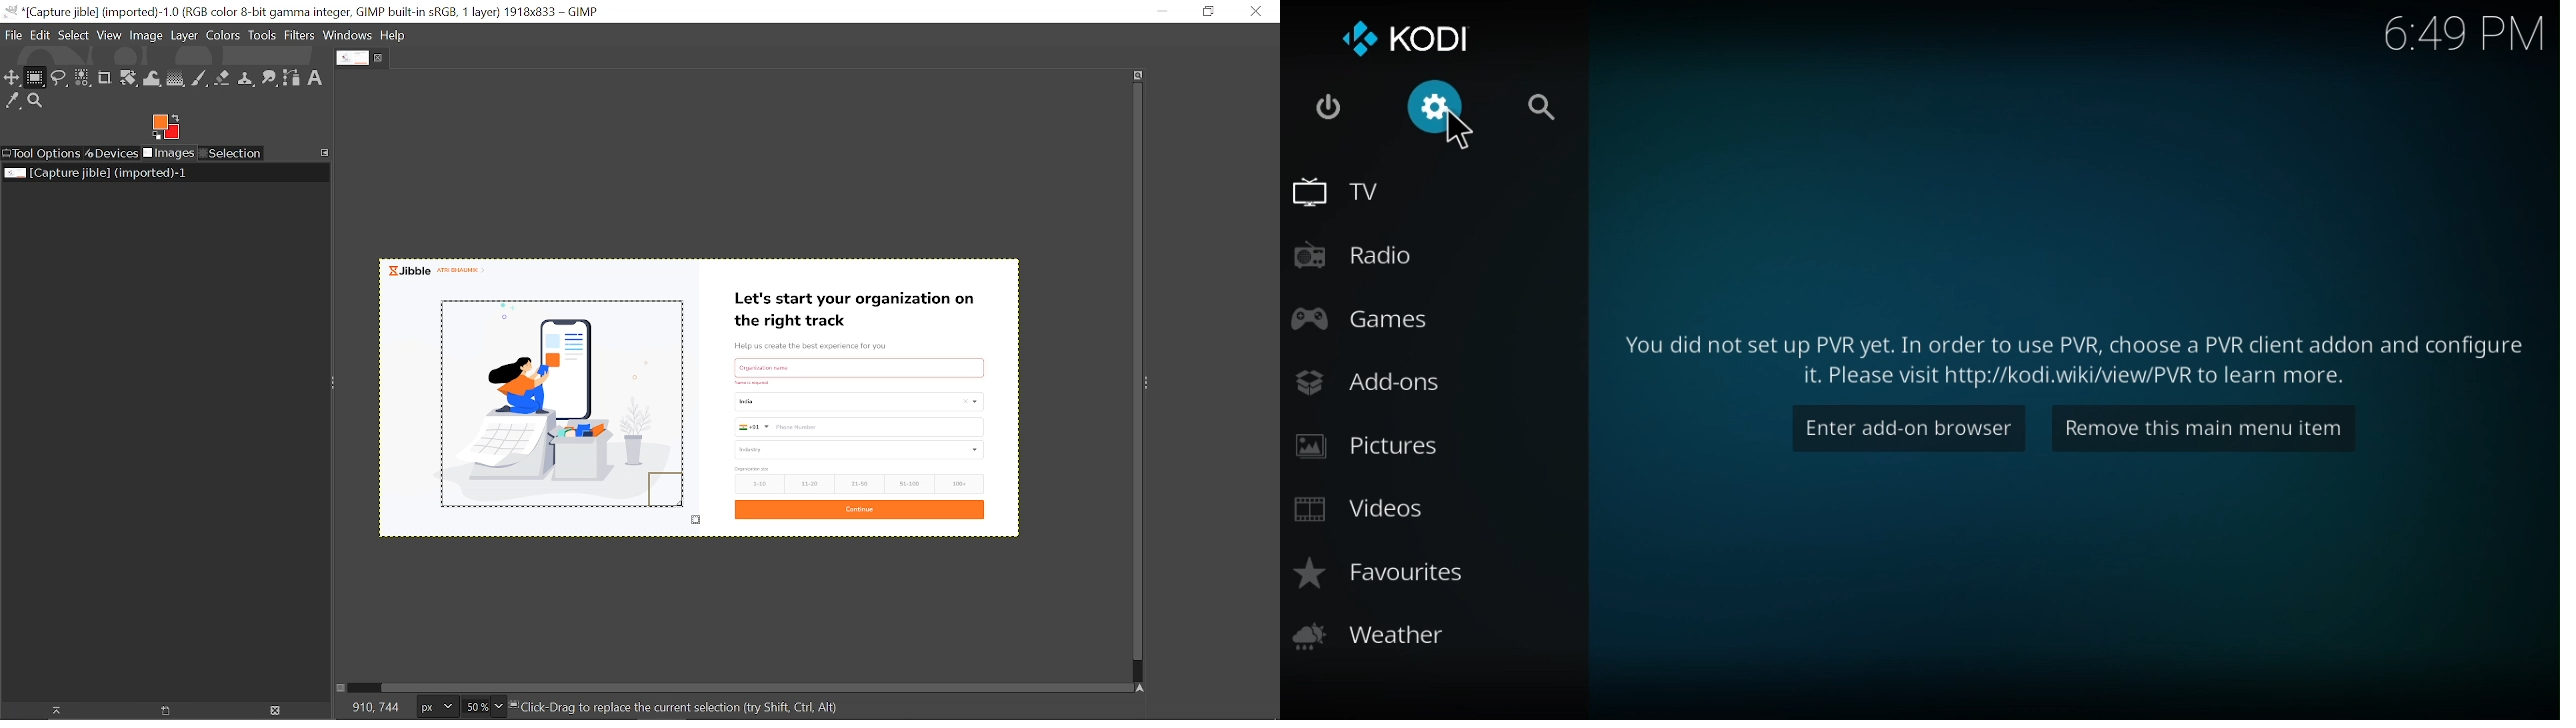 The image size is (2576, 728). I want to click on Enter add-on browser Remove this main menu item, so click(2073, 351).